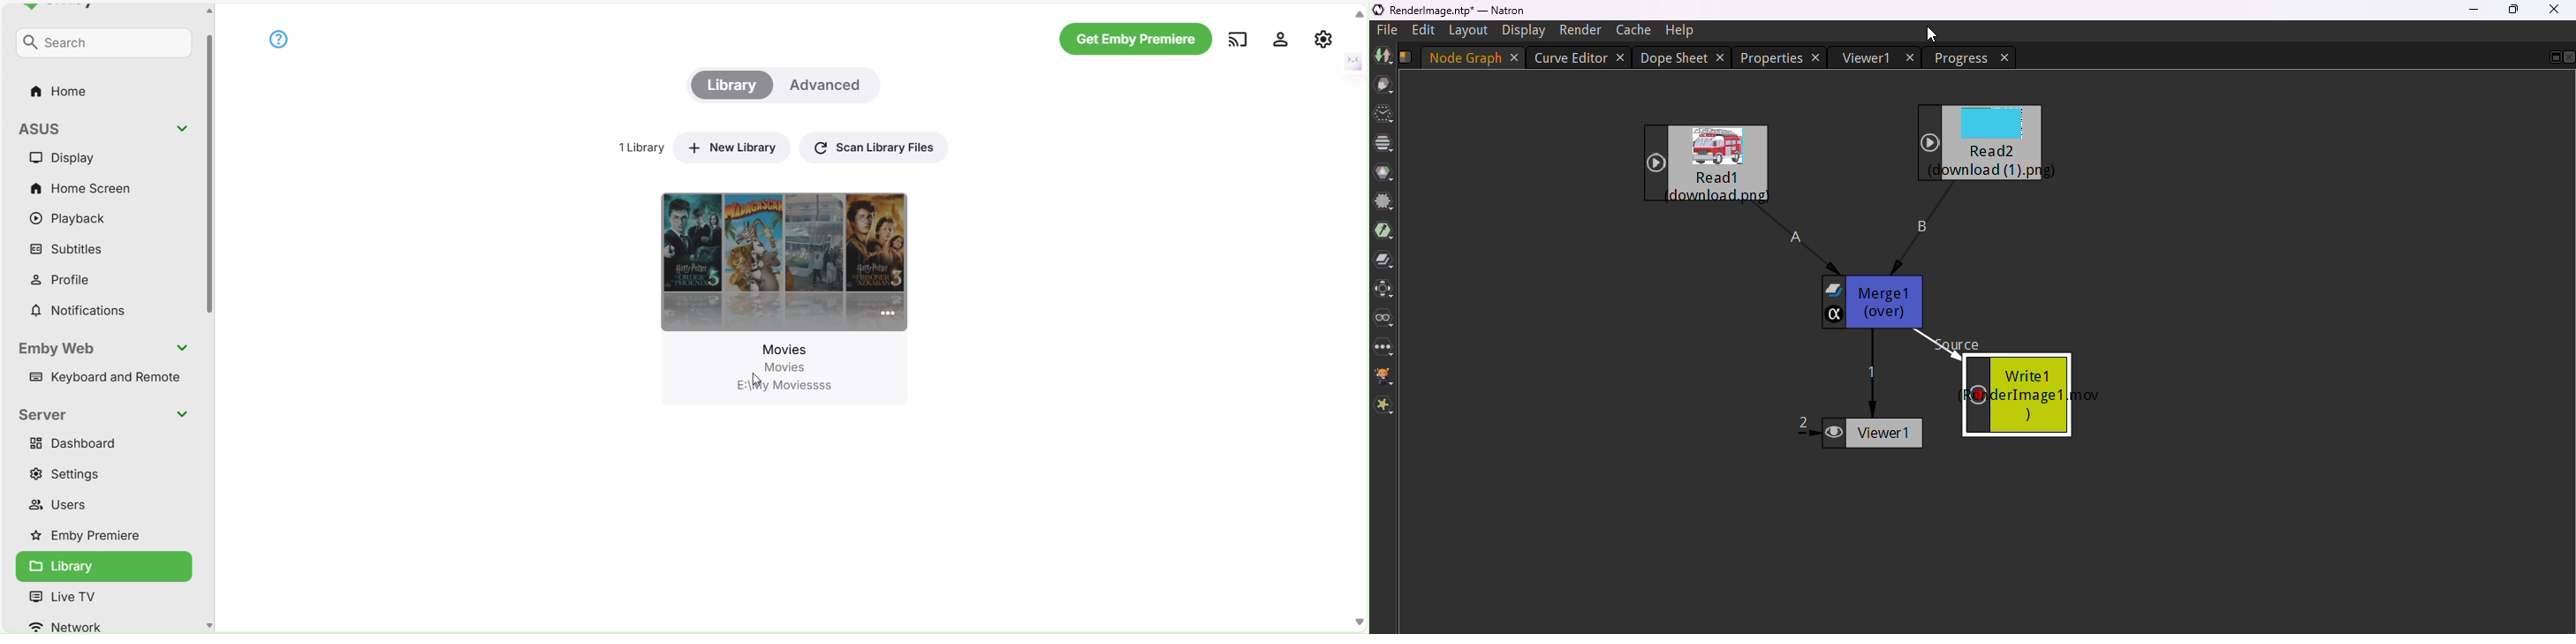 The width and height of the screenshot is (2576, 644). Describe the element at coordinates (1621, 57) in the screenshot. I see `close tab` at that location.